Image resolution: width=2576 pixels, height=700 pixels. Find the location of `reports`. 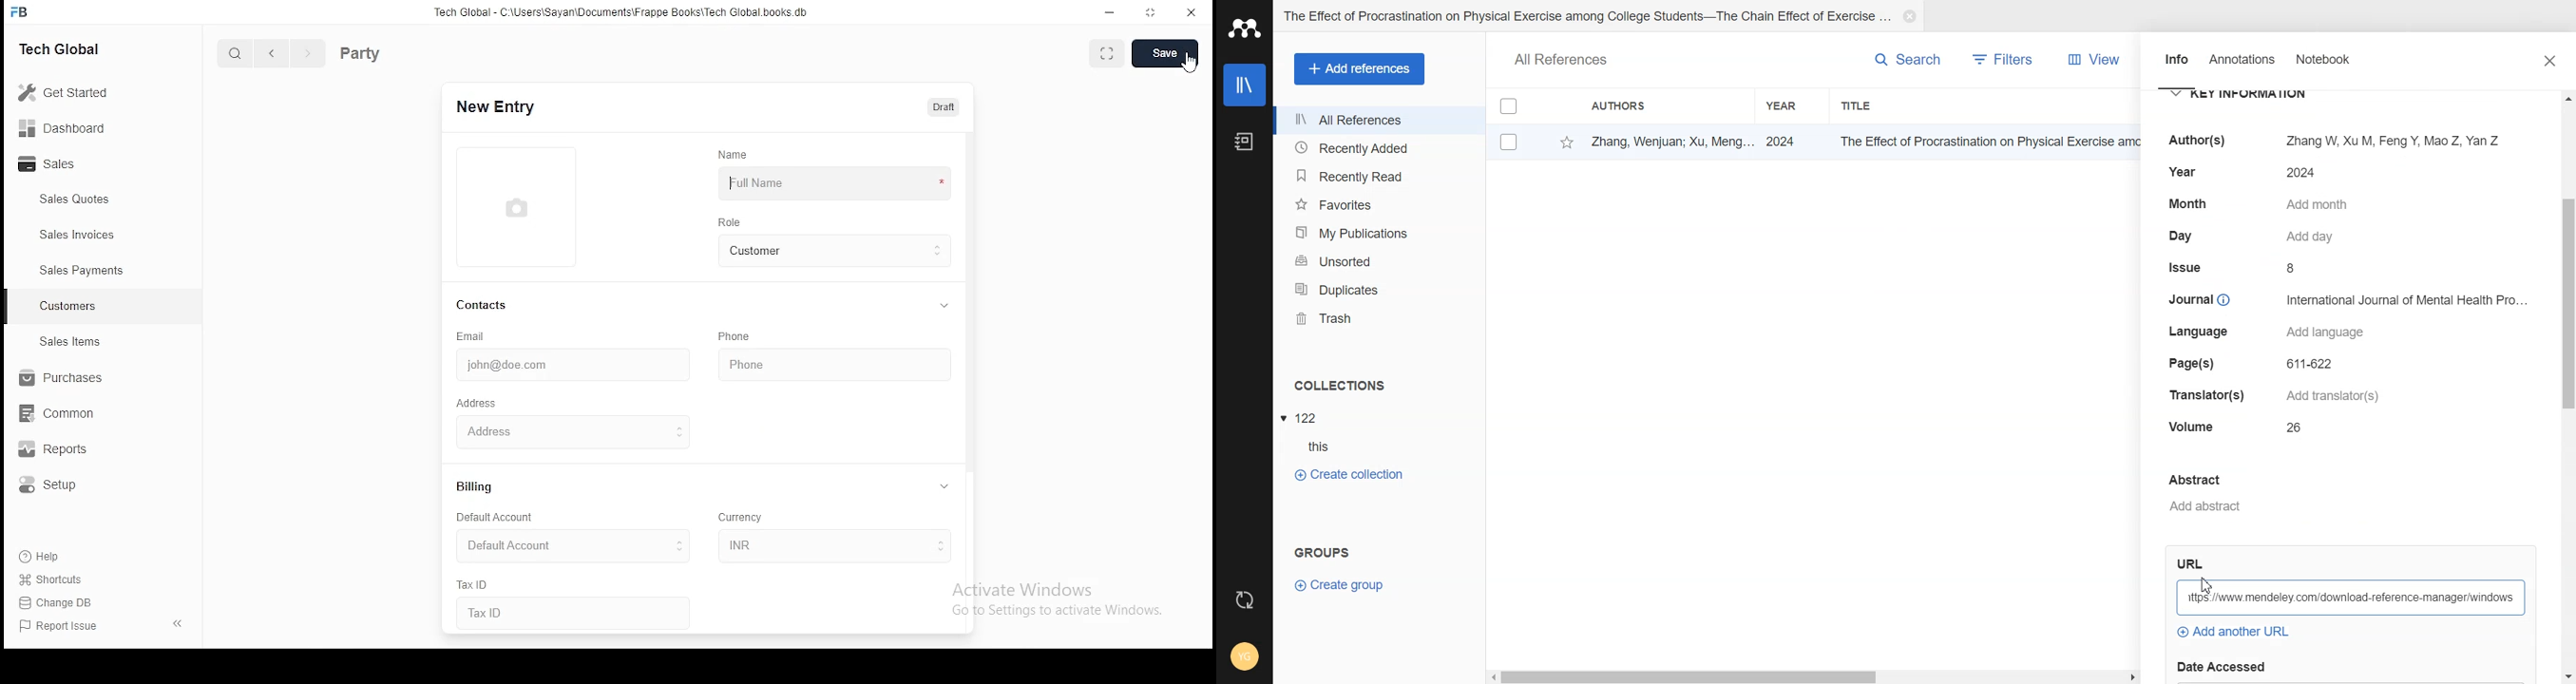

reports is located at coordinates (61, 450).